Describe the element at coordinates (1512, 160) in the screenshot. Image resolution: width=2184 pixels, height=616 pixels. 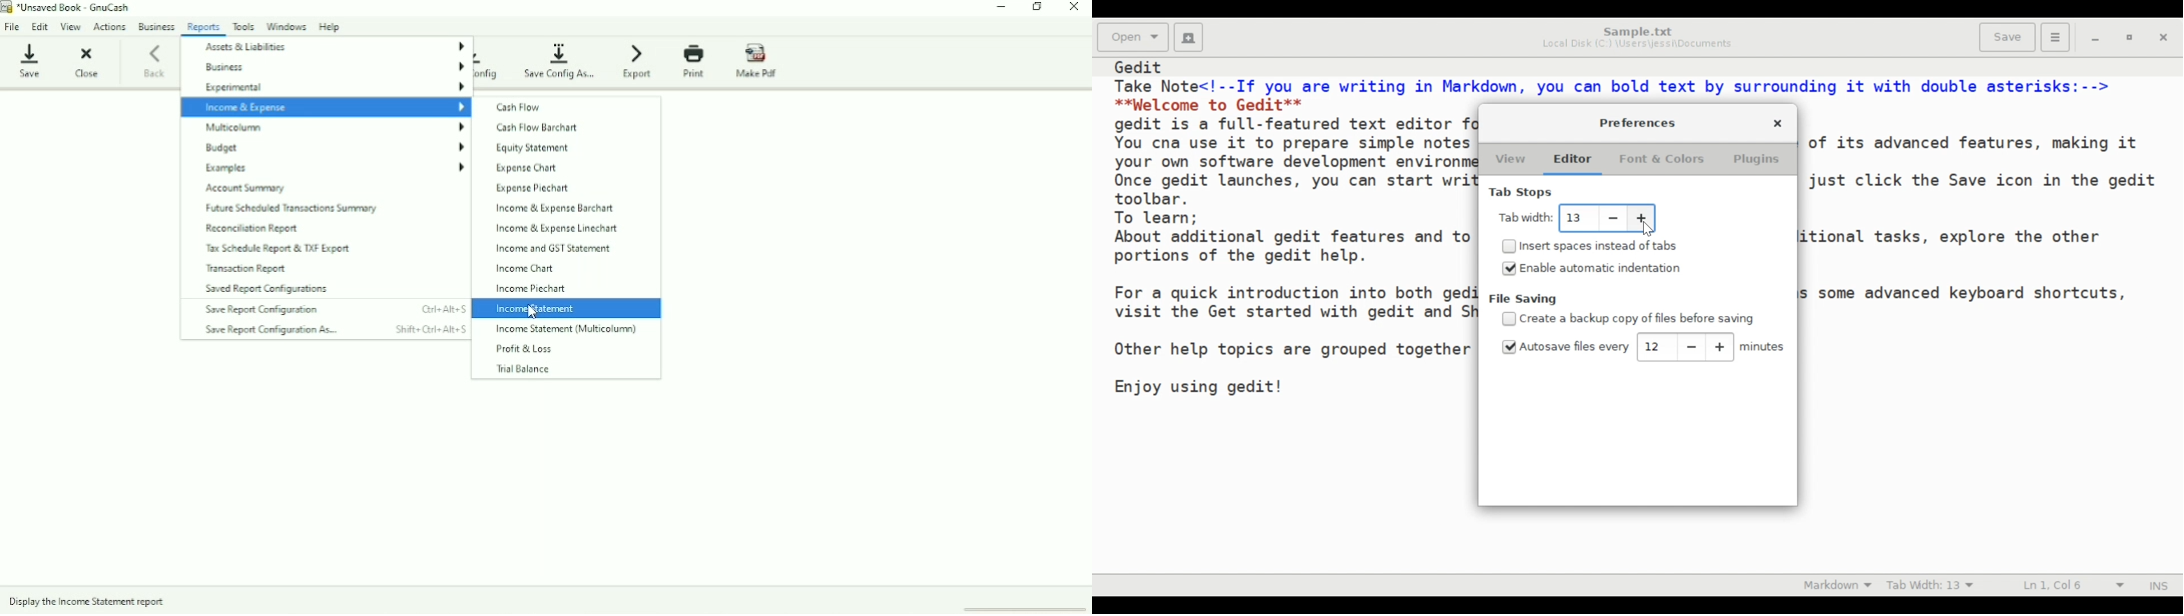
I see `View` at that location.